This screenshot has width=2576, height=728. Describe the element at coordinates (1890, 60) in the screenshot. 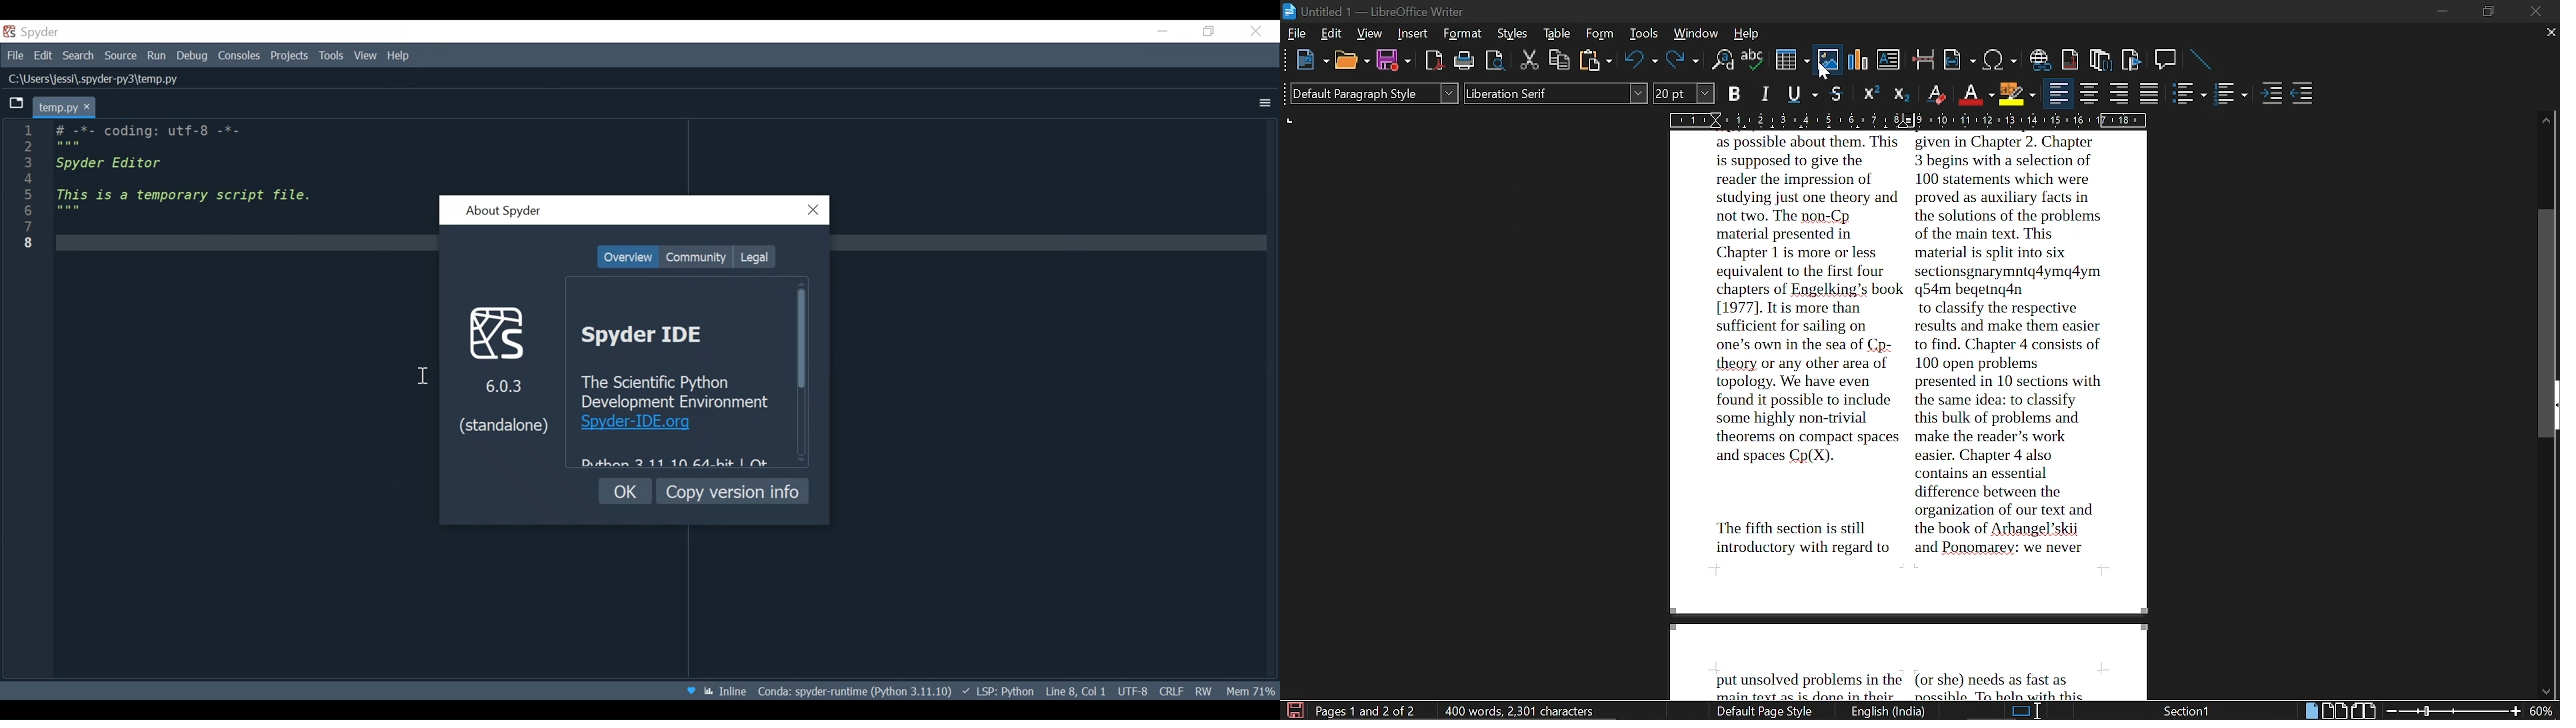

I see `insert text` at that location.